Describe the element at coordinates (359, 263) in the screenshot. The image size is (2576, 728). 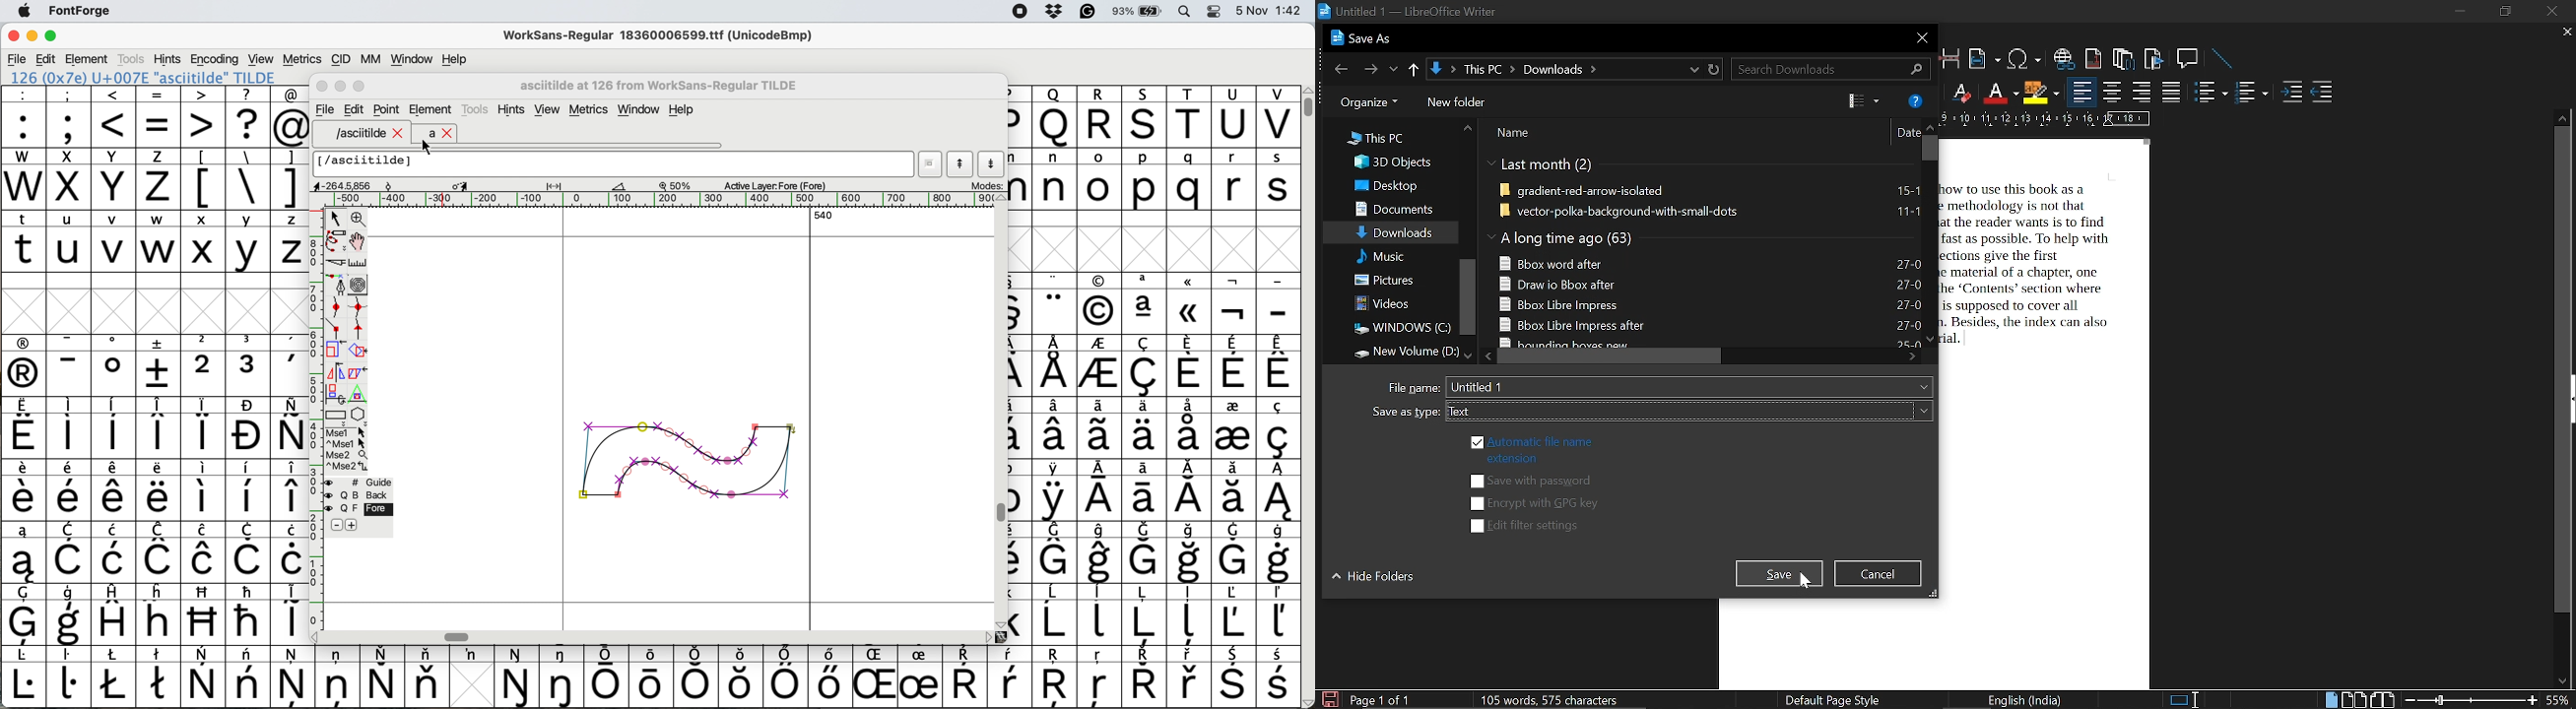
I see `measure distance` at that location.